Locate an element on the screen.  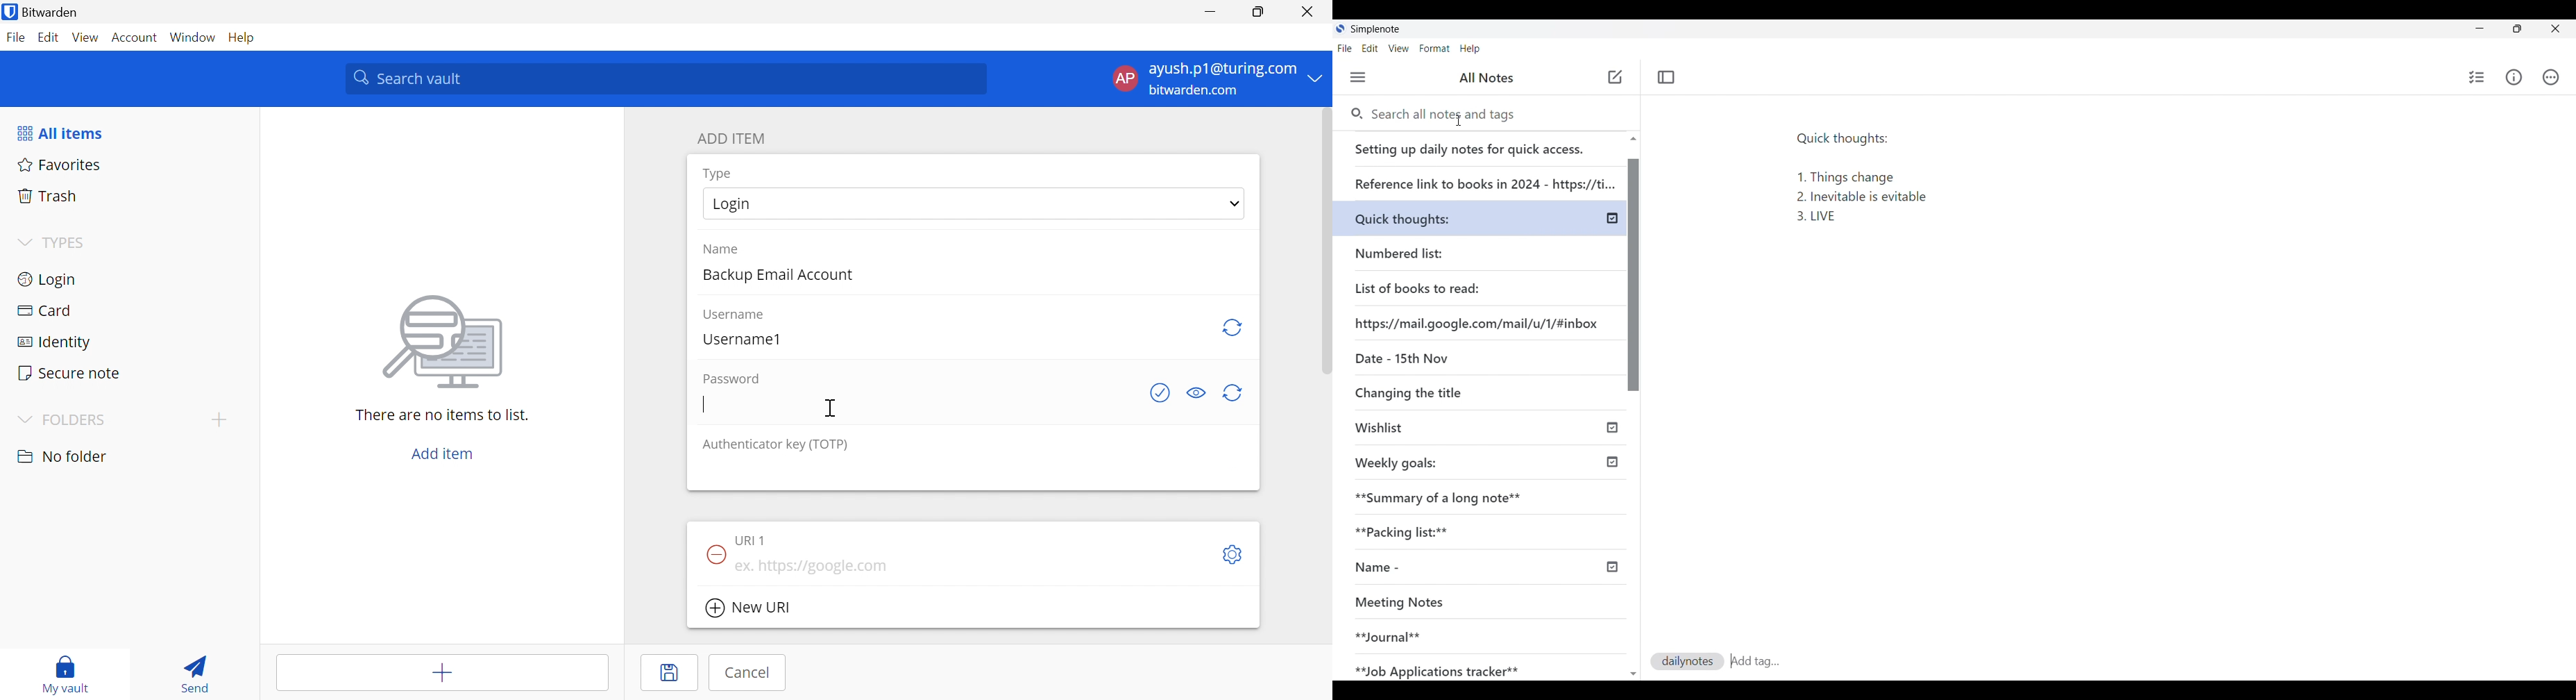
Setting up daily notes is located at coordinates (1481, 145).